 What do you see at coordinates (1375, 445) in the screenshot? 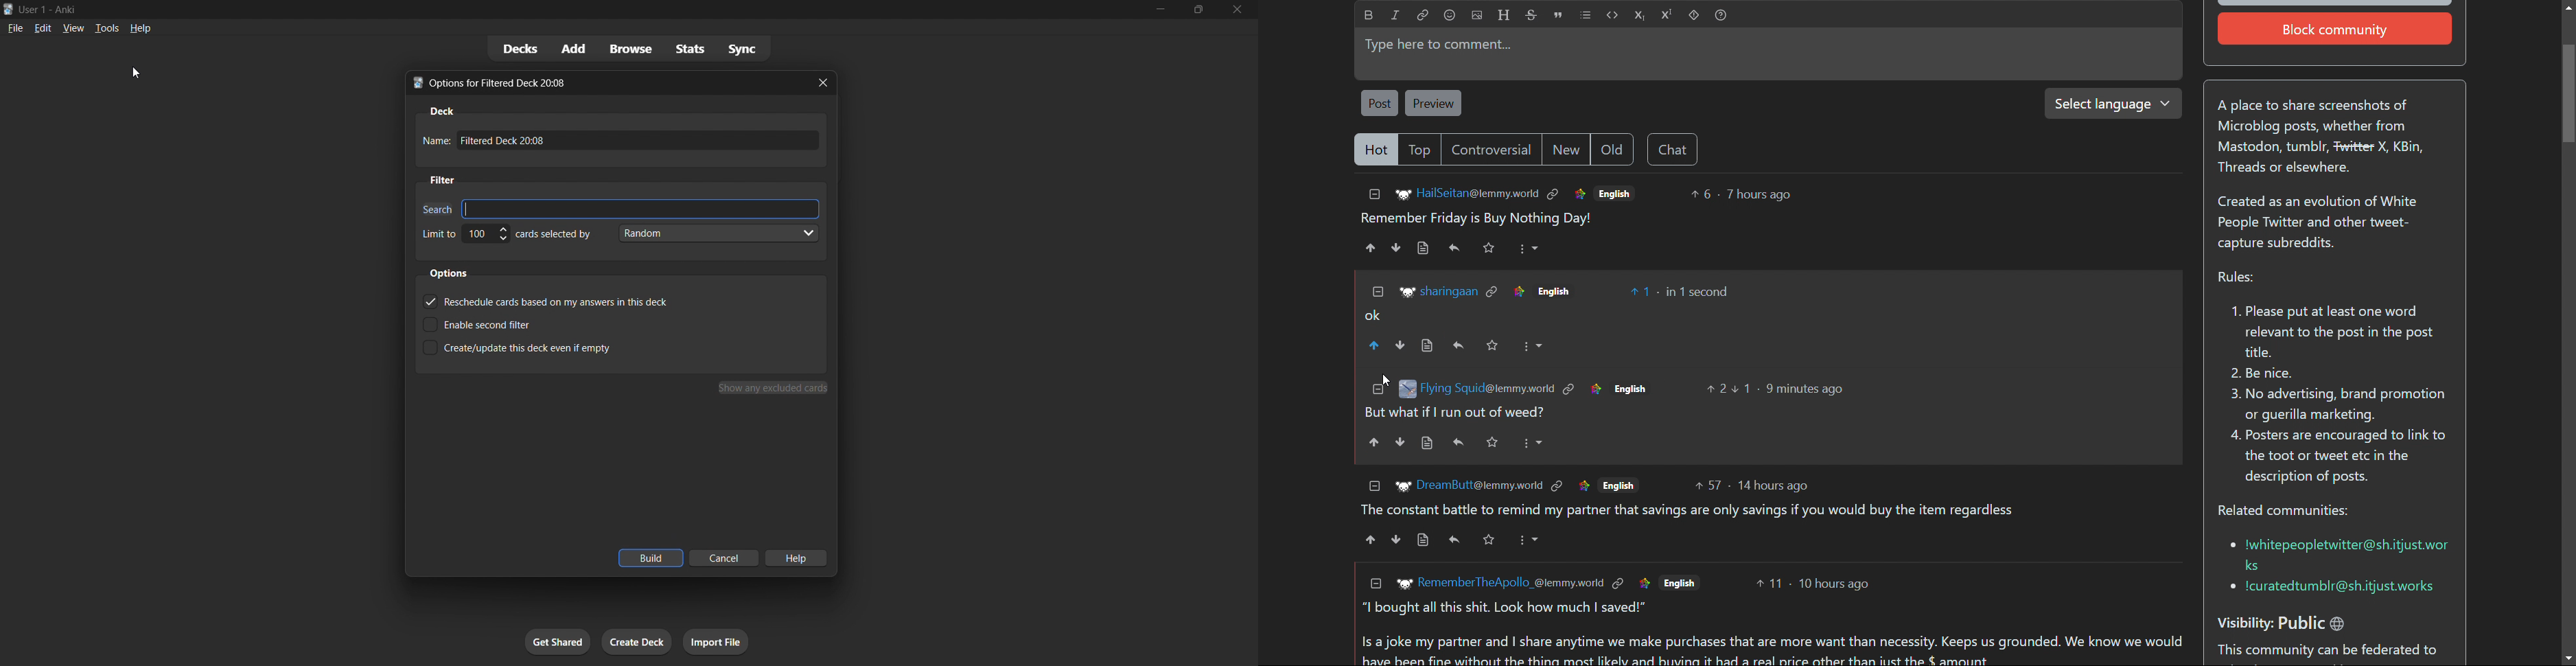
I see `upvote` at bounding box center [1375, 445].